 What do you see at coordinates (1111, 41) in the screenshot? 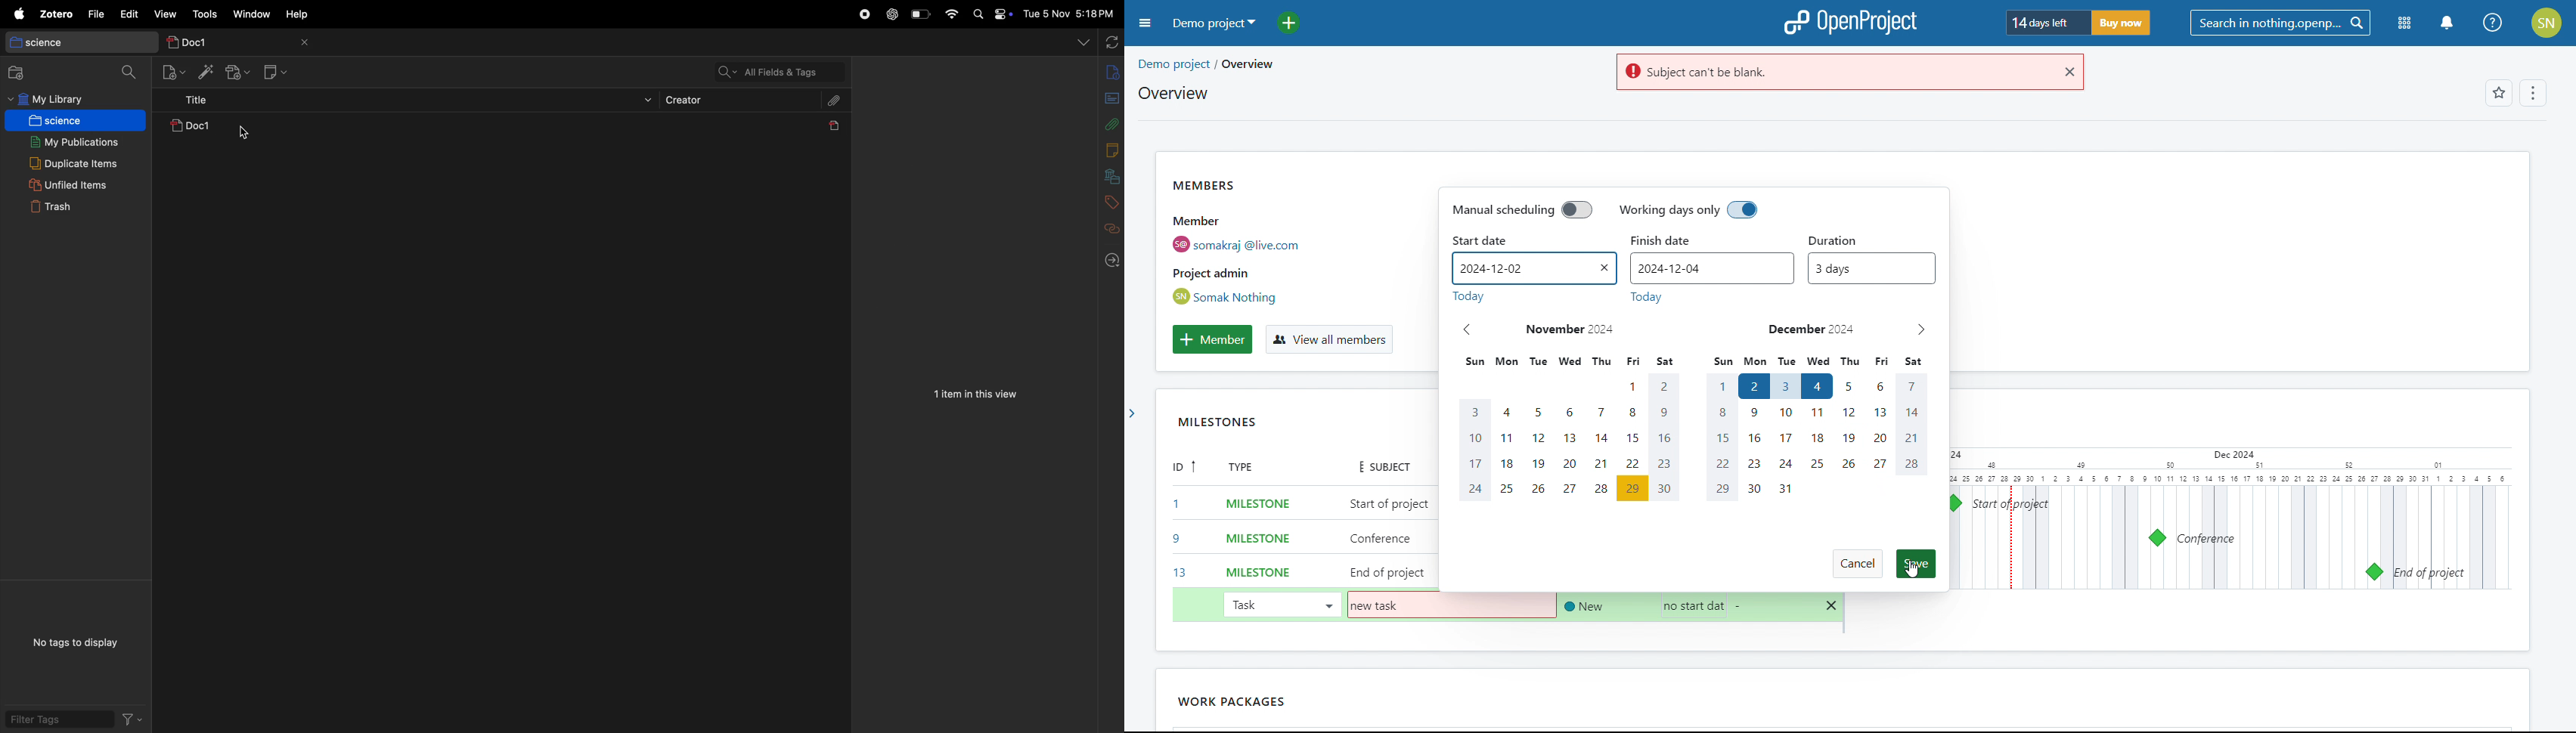
I see `refresh` at bounding box center [1111, 41].